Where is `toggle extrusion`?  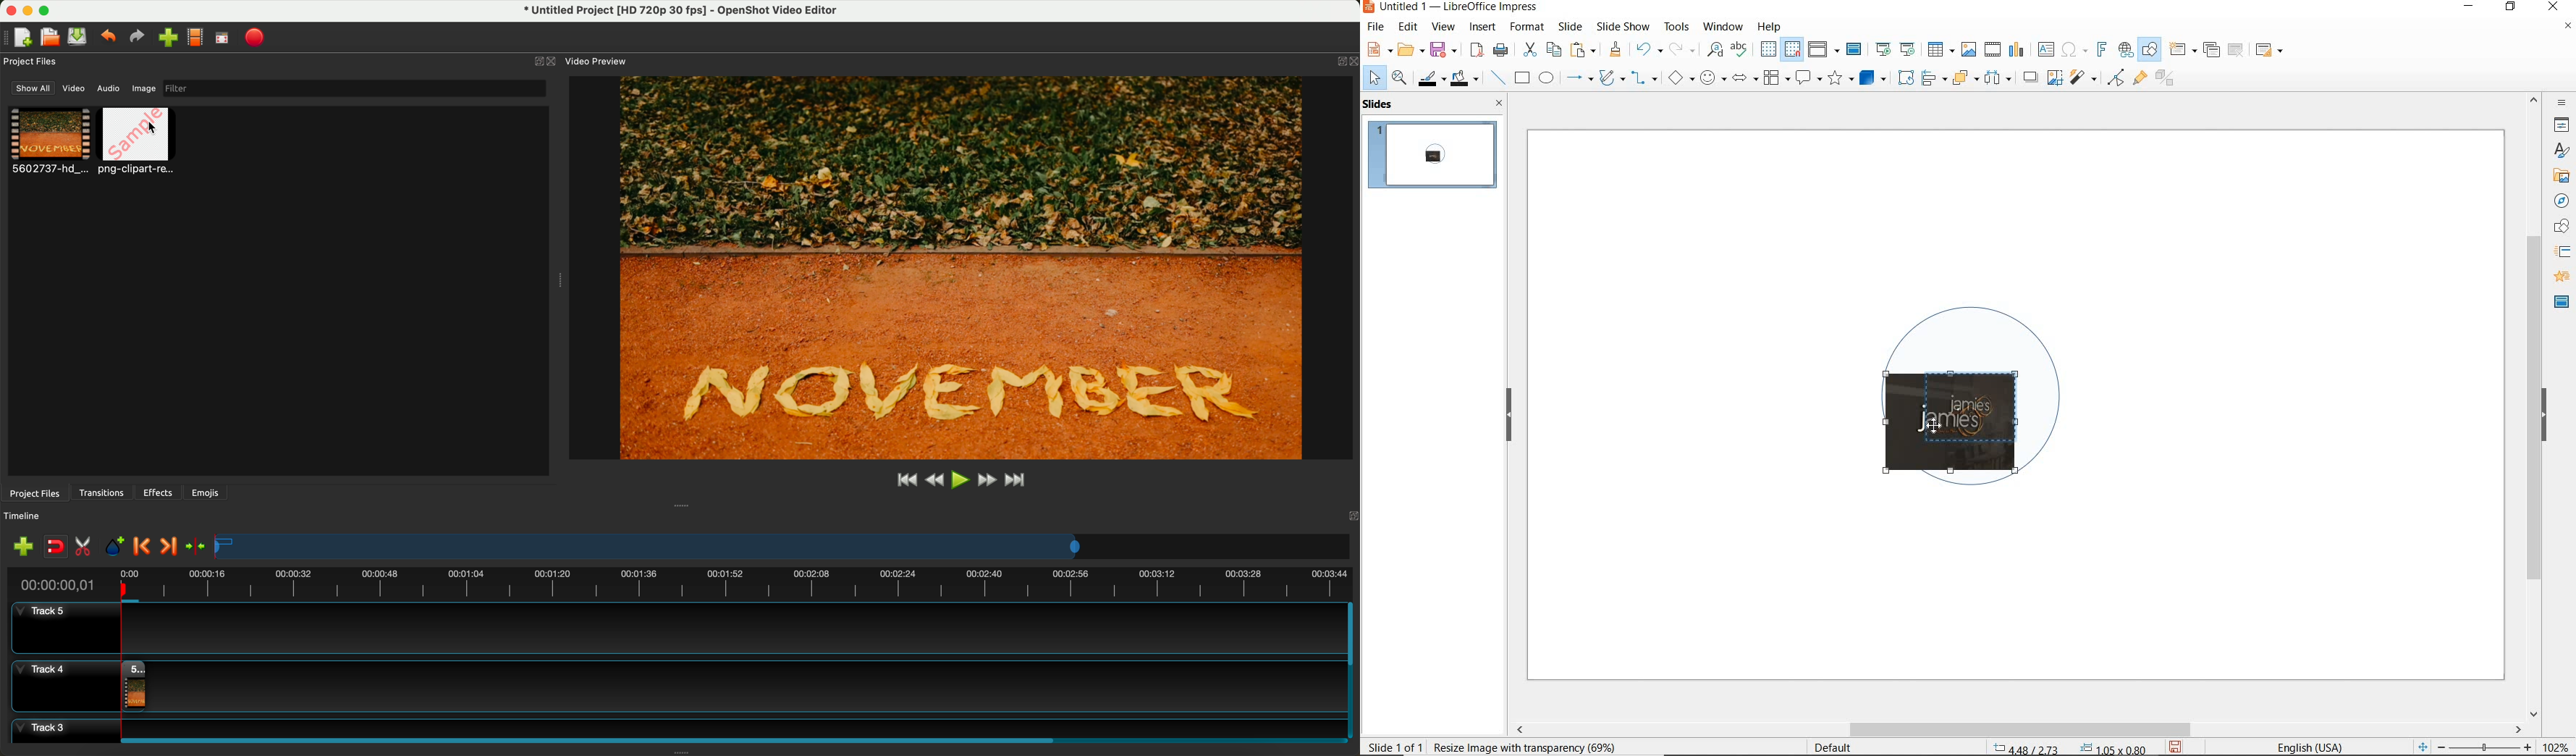
toggle extrusion is located at coordinates (2169, 80).